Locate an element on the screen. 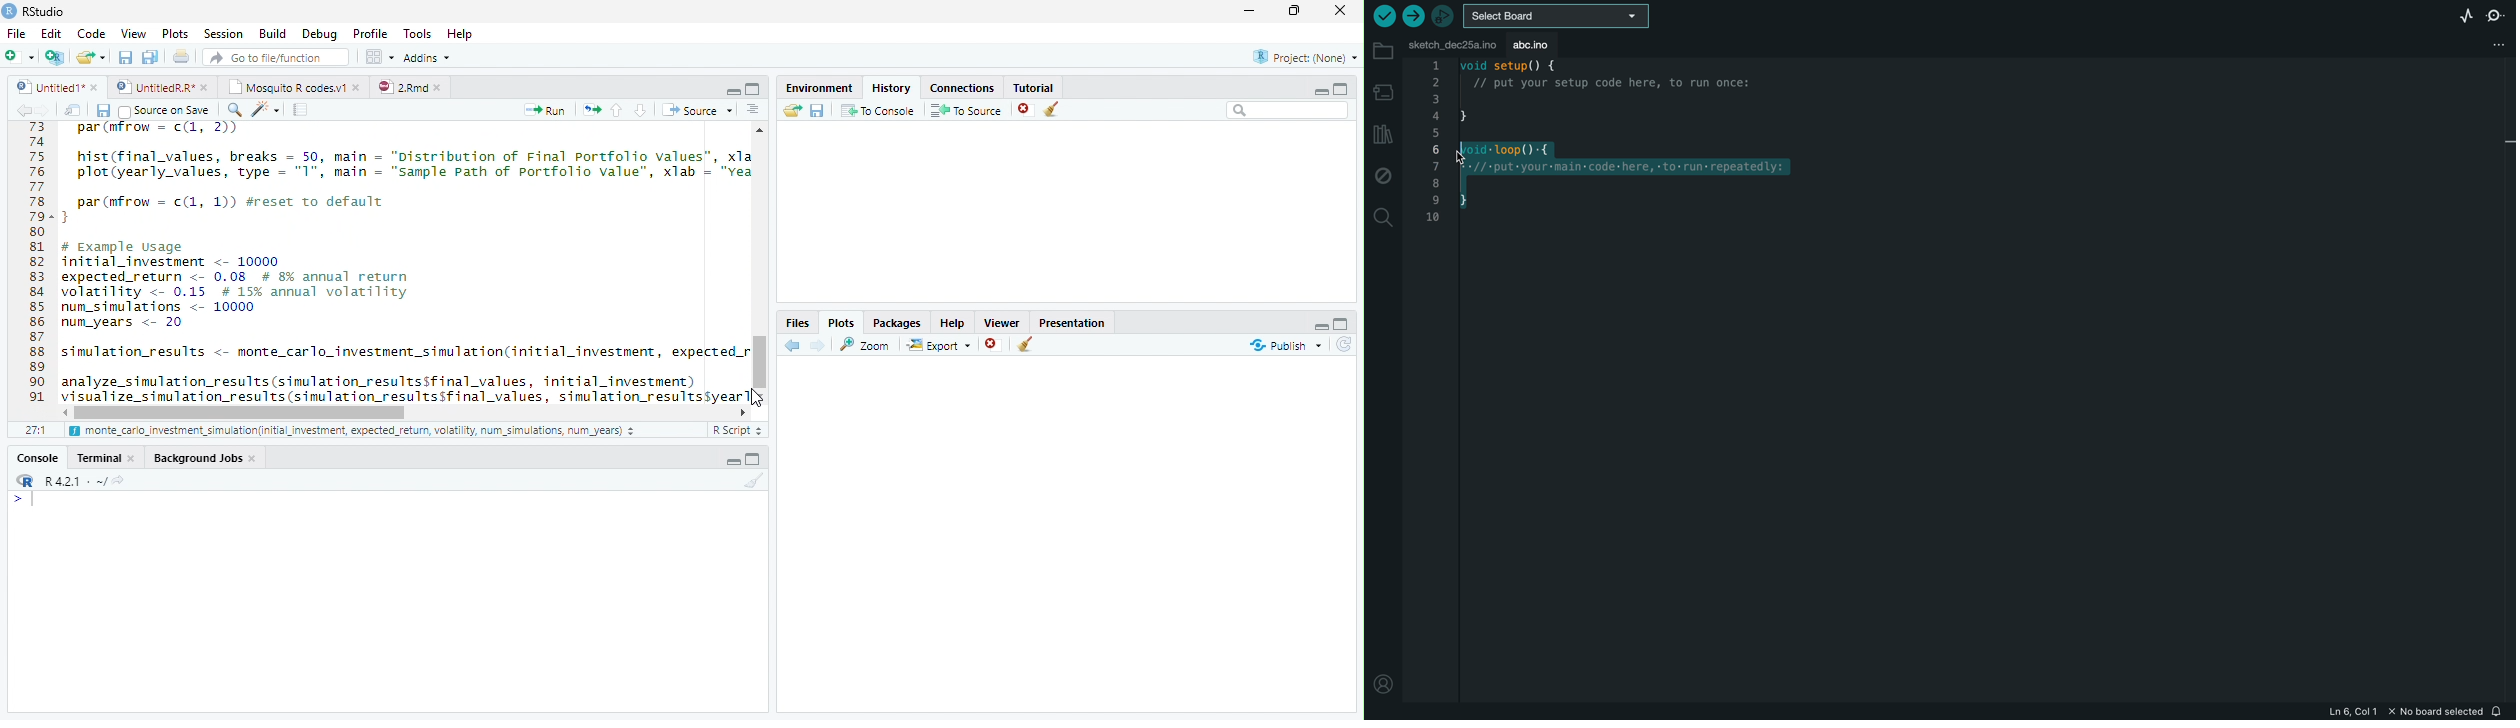 This screenshot has height=728, width=2520. File is located at coordinates (15, 33).